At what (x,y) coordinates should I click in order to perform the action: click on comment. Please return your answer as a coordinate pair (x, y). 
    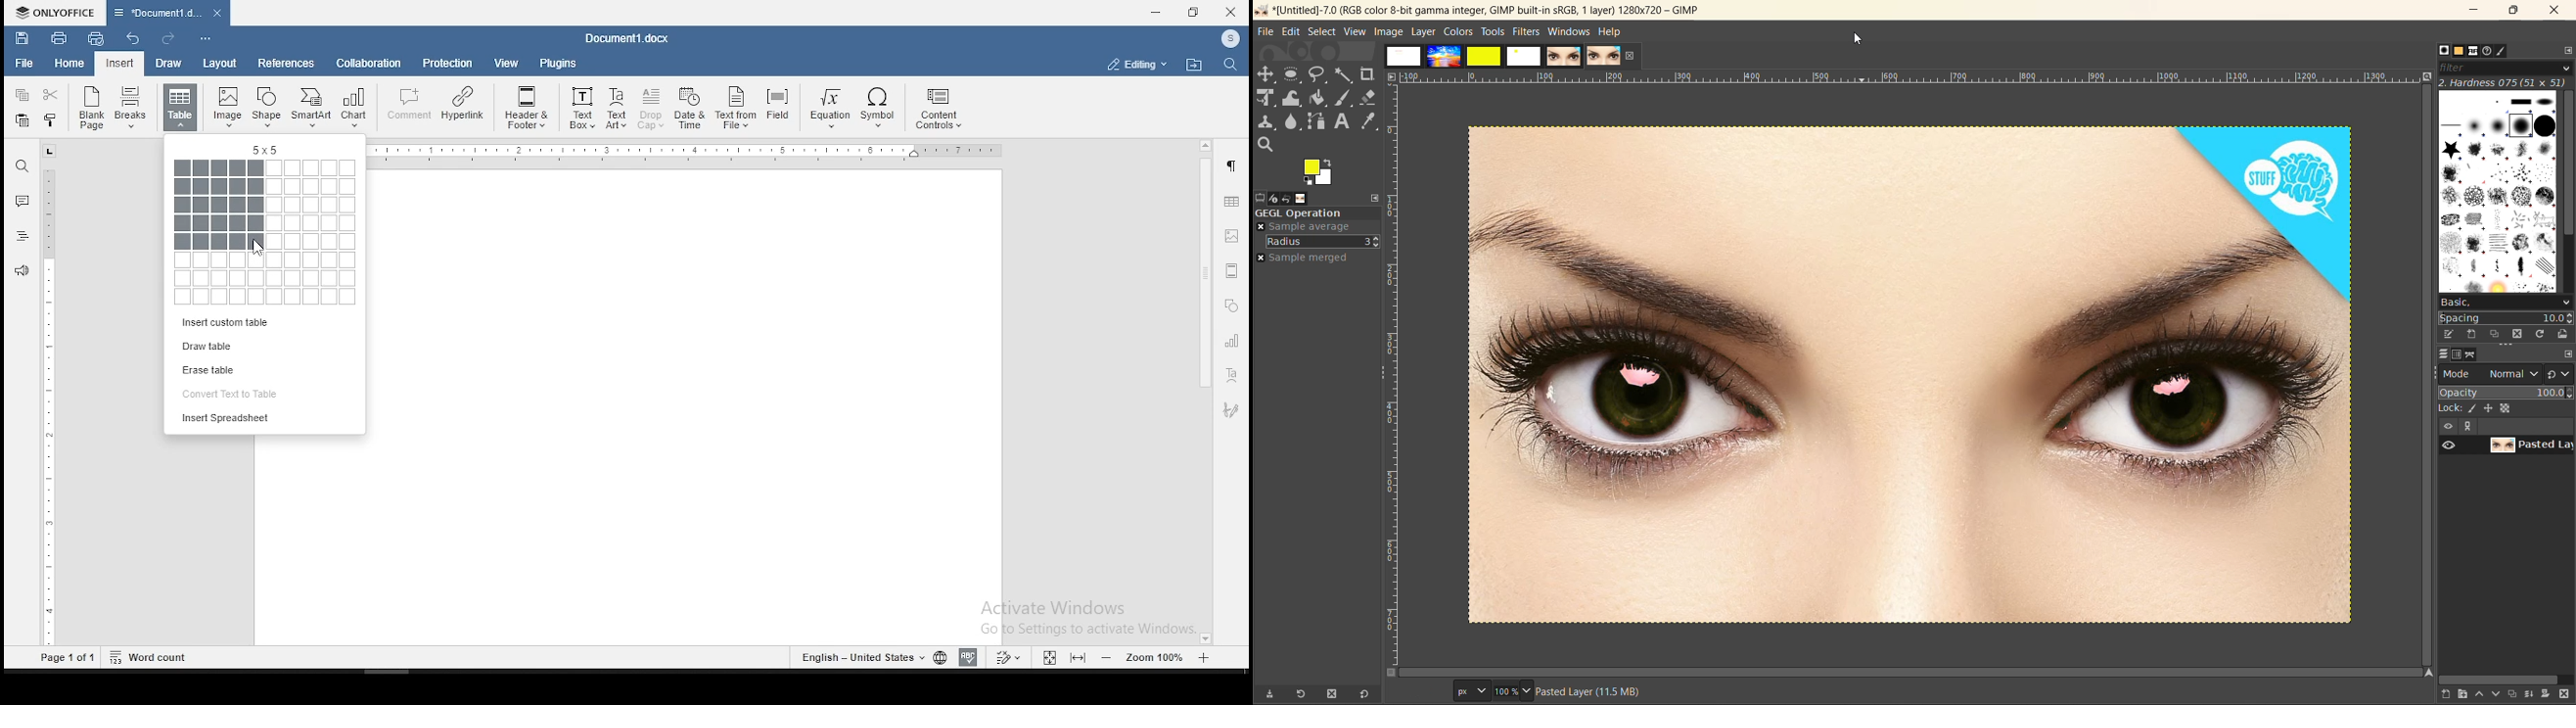
    Looking at the image, I should click on (22, 199).